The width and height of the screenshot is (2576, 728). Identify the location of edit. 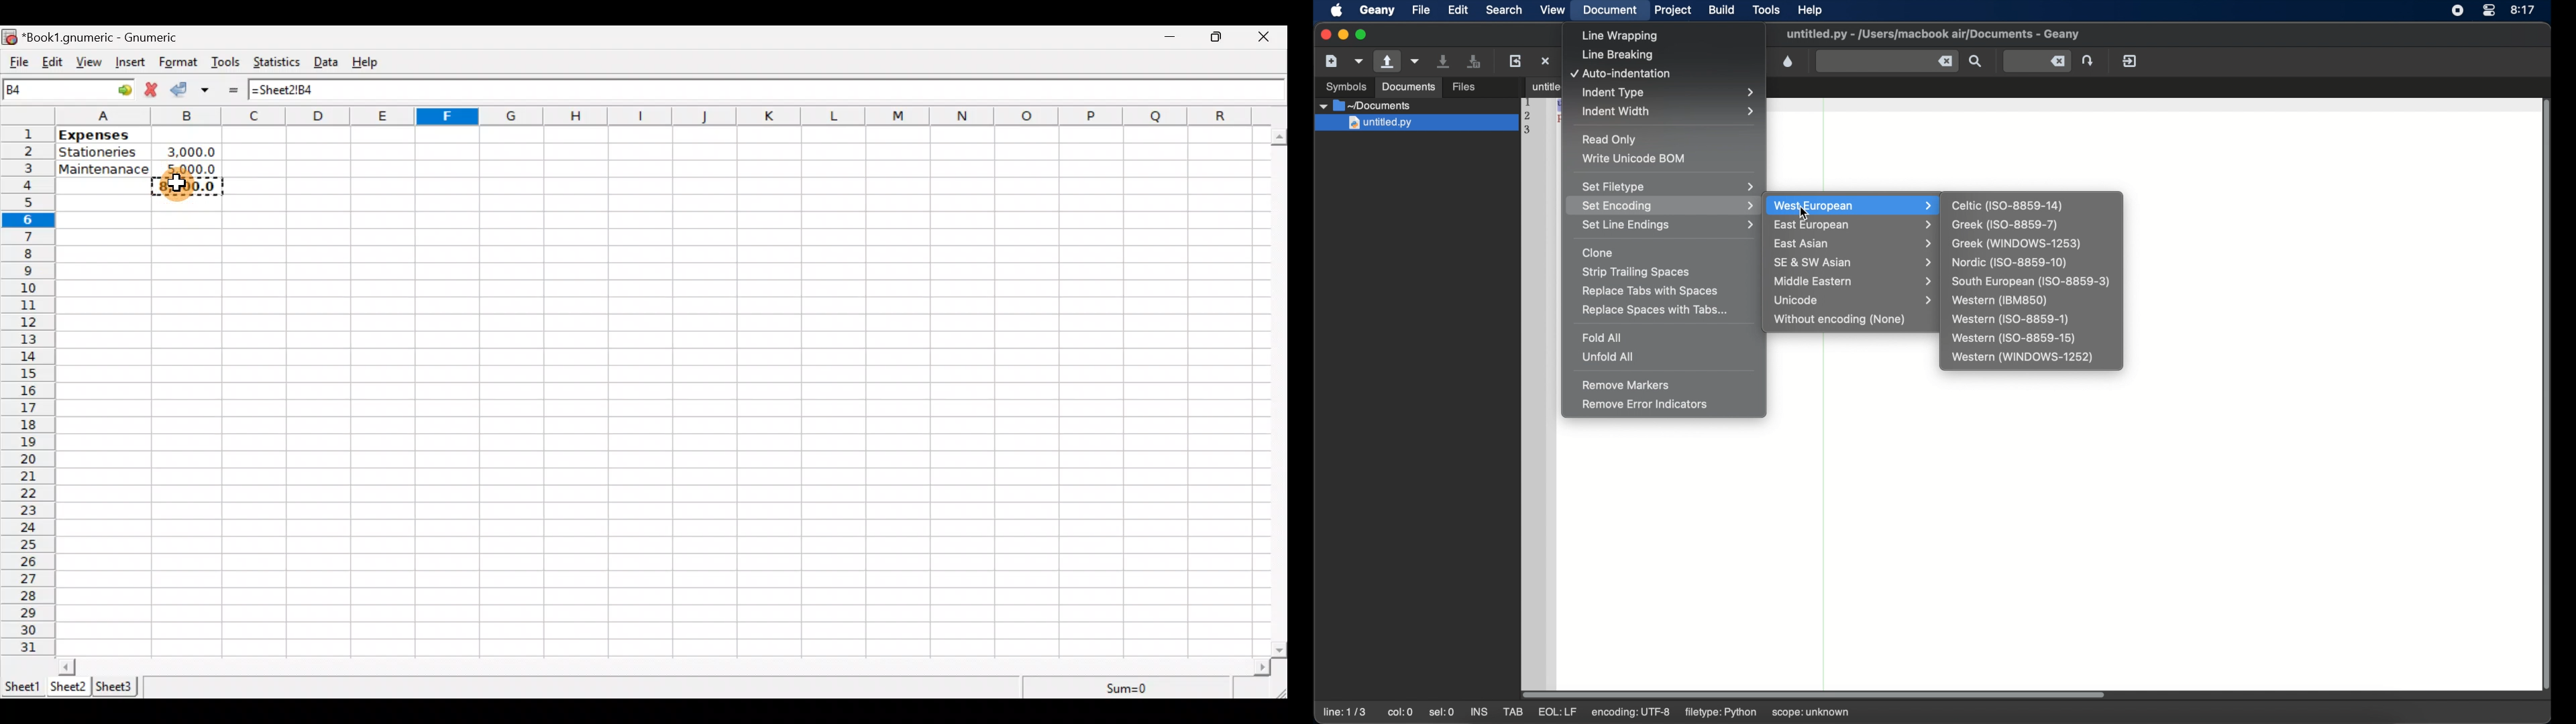
(1457, 9).